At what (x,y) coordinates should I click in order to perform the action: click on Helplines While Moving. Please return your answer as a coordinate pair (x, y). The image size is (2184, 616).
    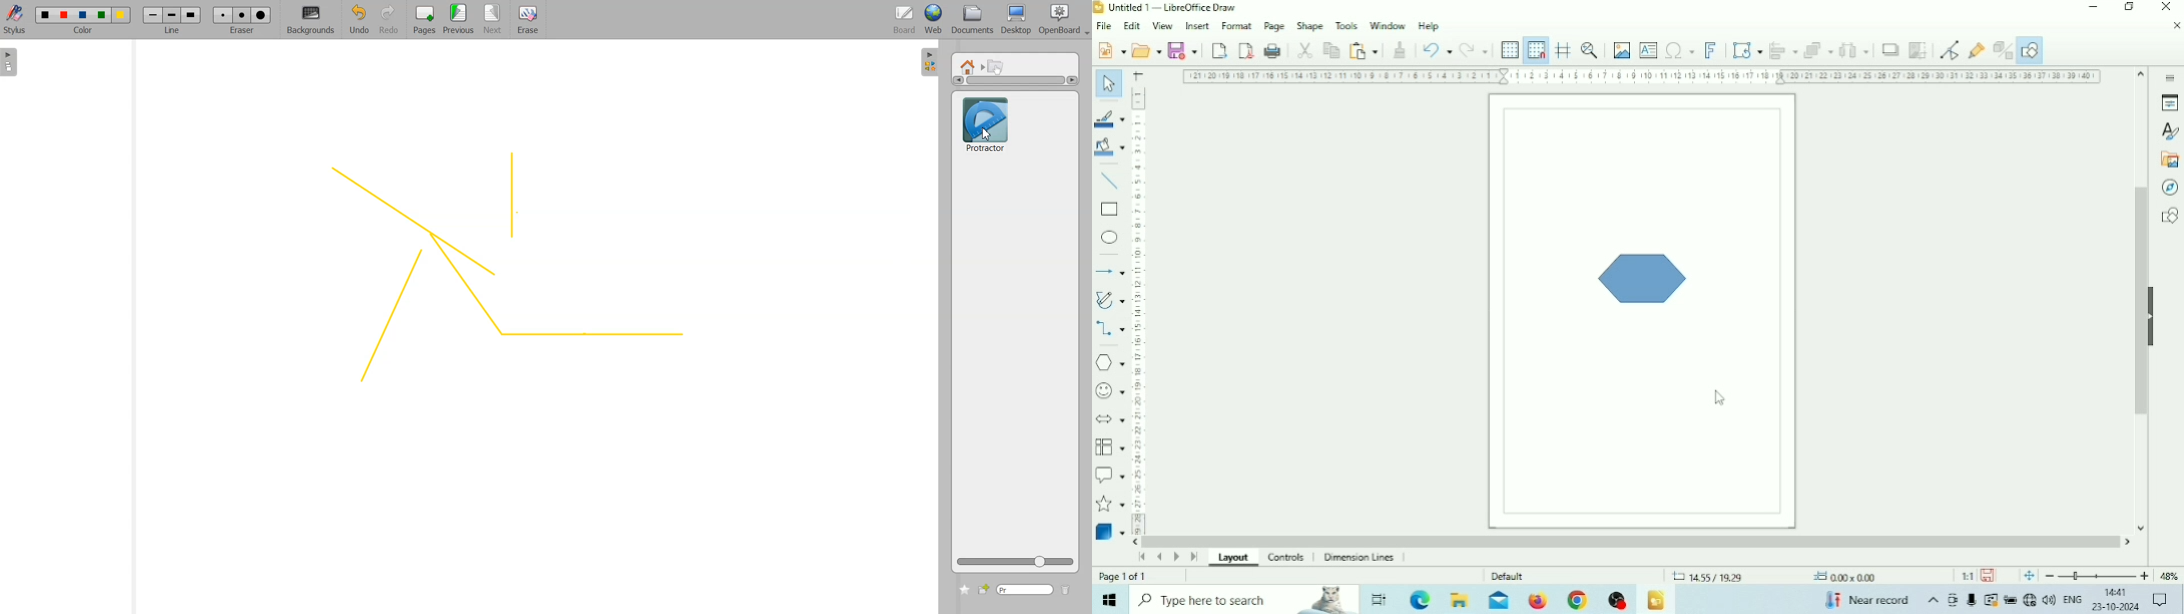
    Looking at the image, I should click on (1564, 49).